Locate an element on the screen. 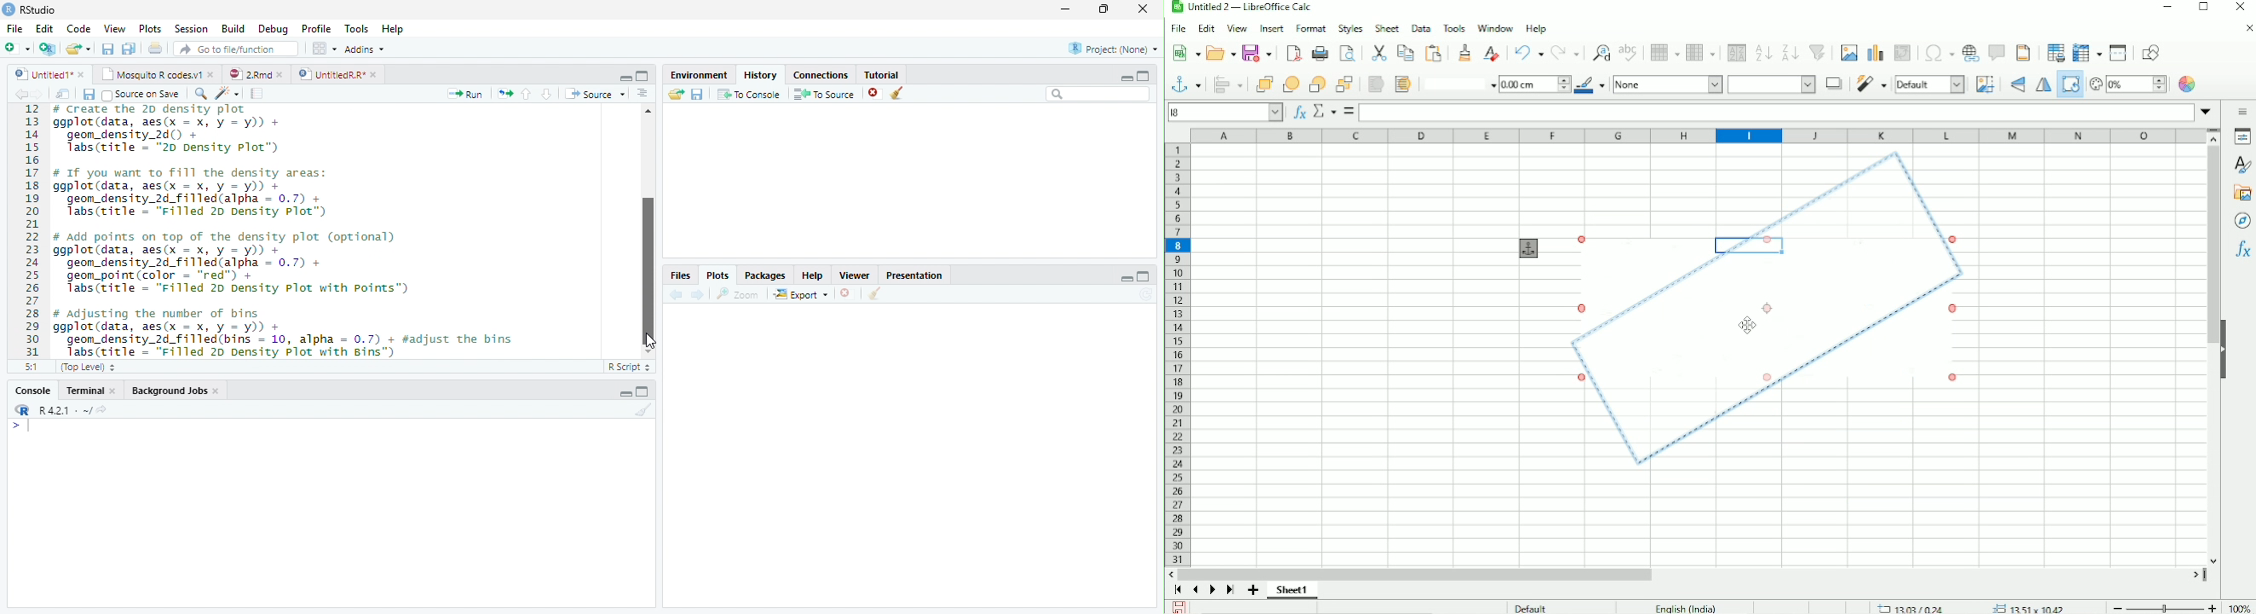 Image resolution: width=2268 pixels, height=616 pixels. Transparency is located at coordinates (2128, 85).